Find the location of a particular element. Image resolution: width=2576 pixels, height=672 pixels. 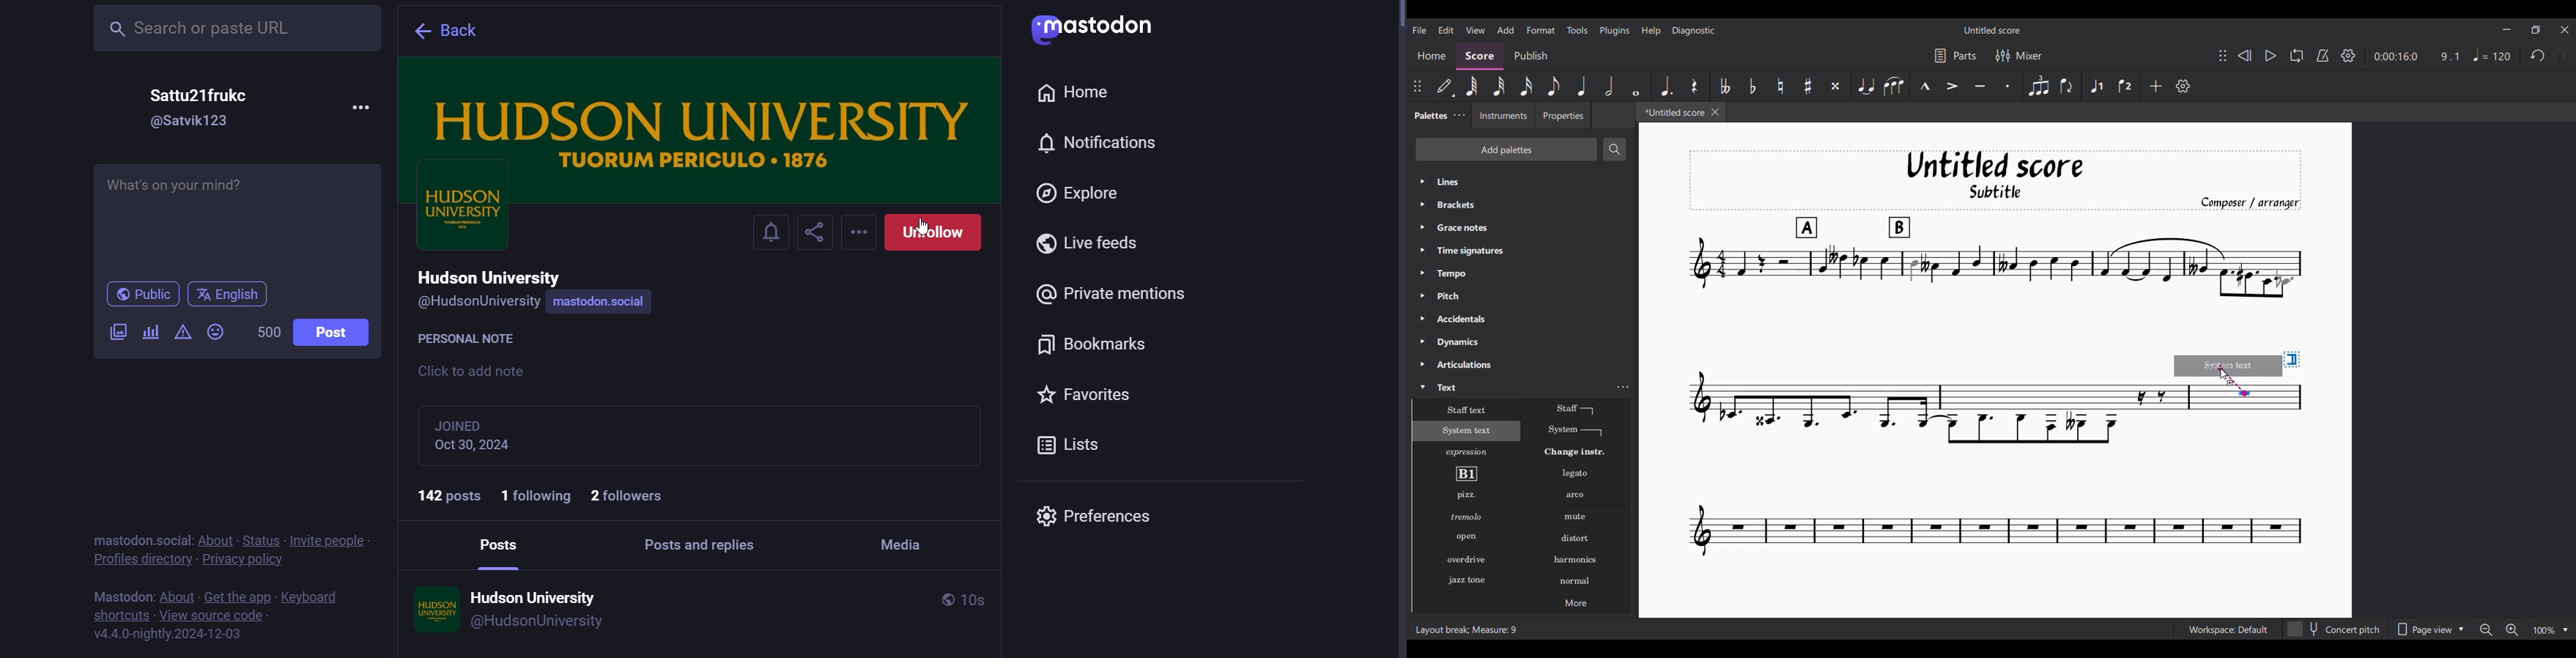

images/videos is located at coordinates (117, 333).